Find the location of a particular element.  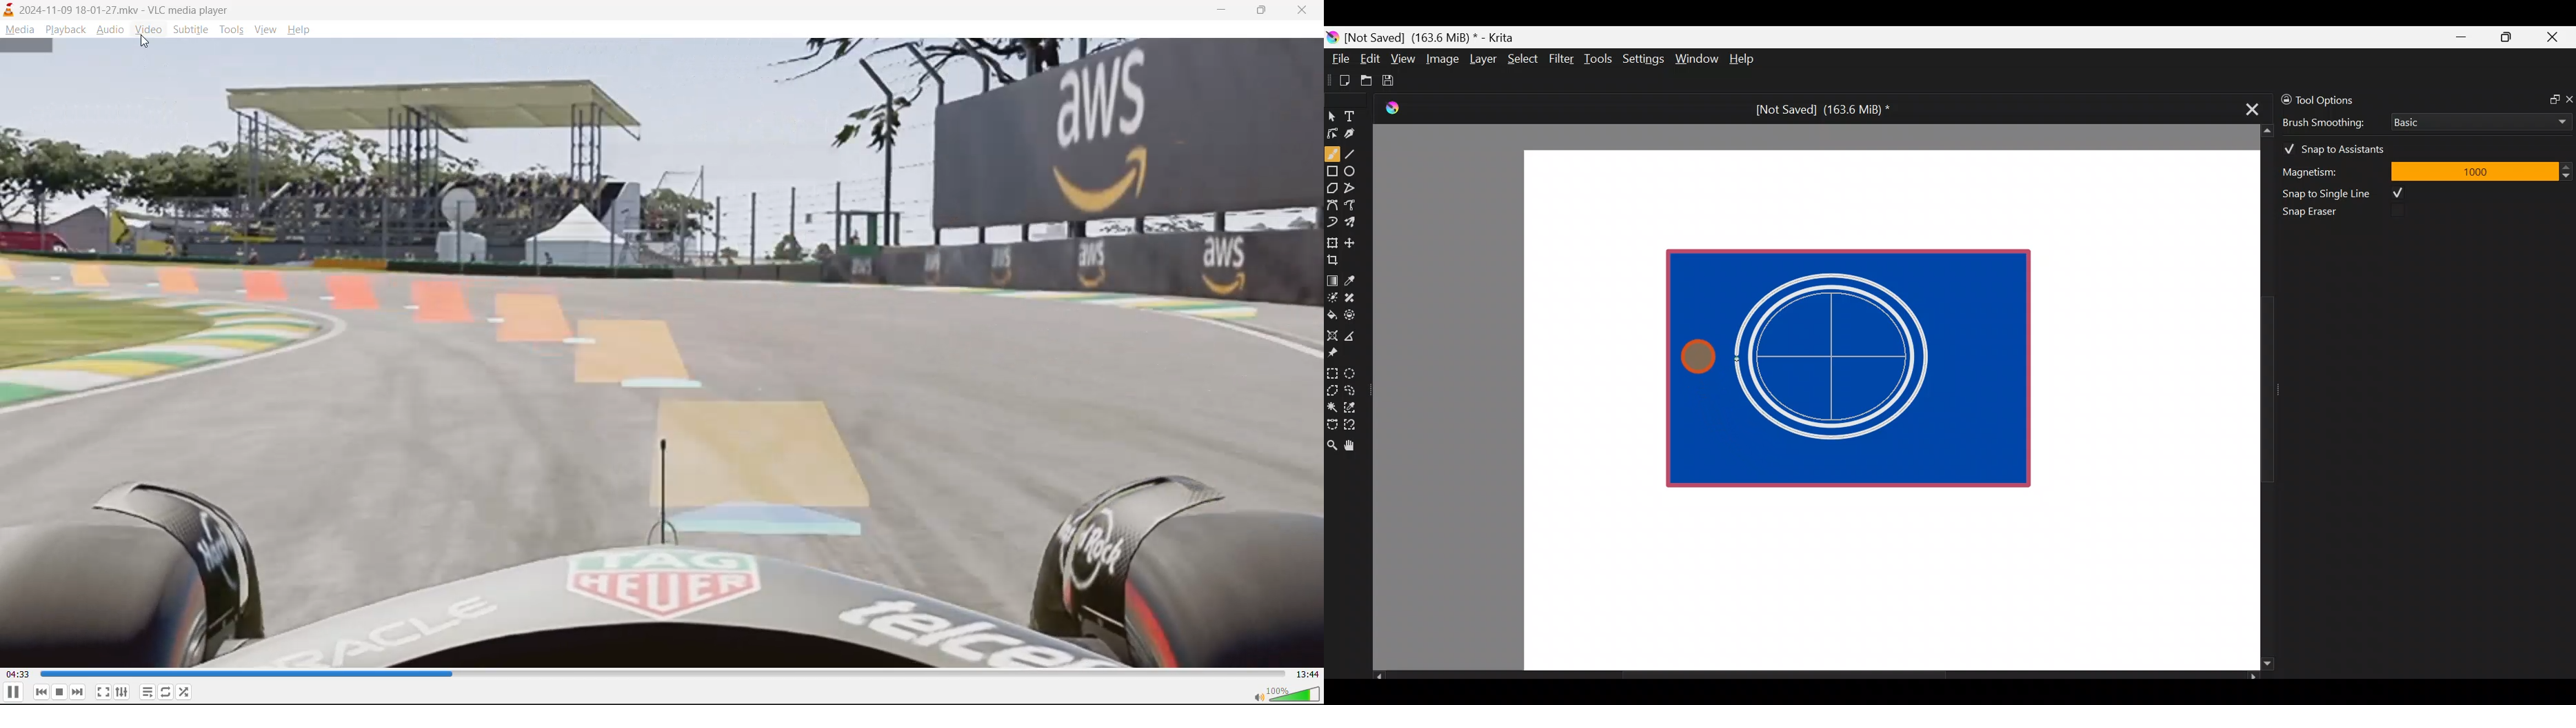

volume is located at coordinates (1287, 694).